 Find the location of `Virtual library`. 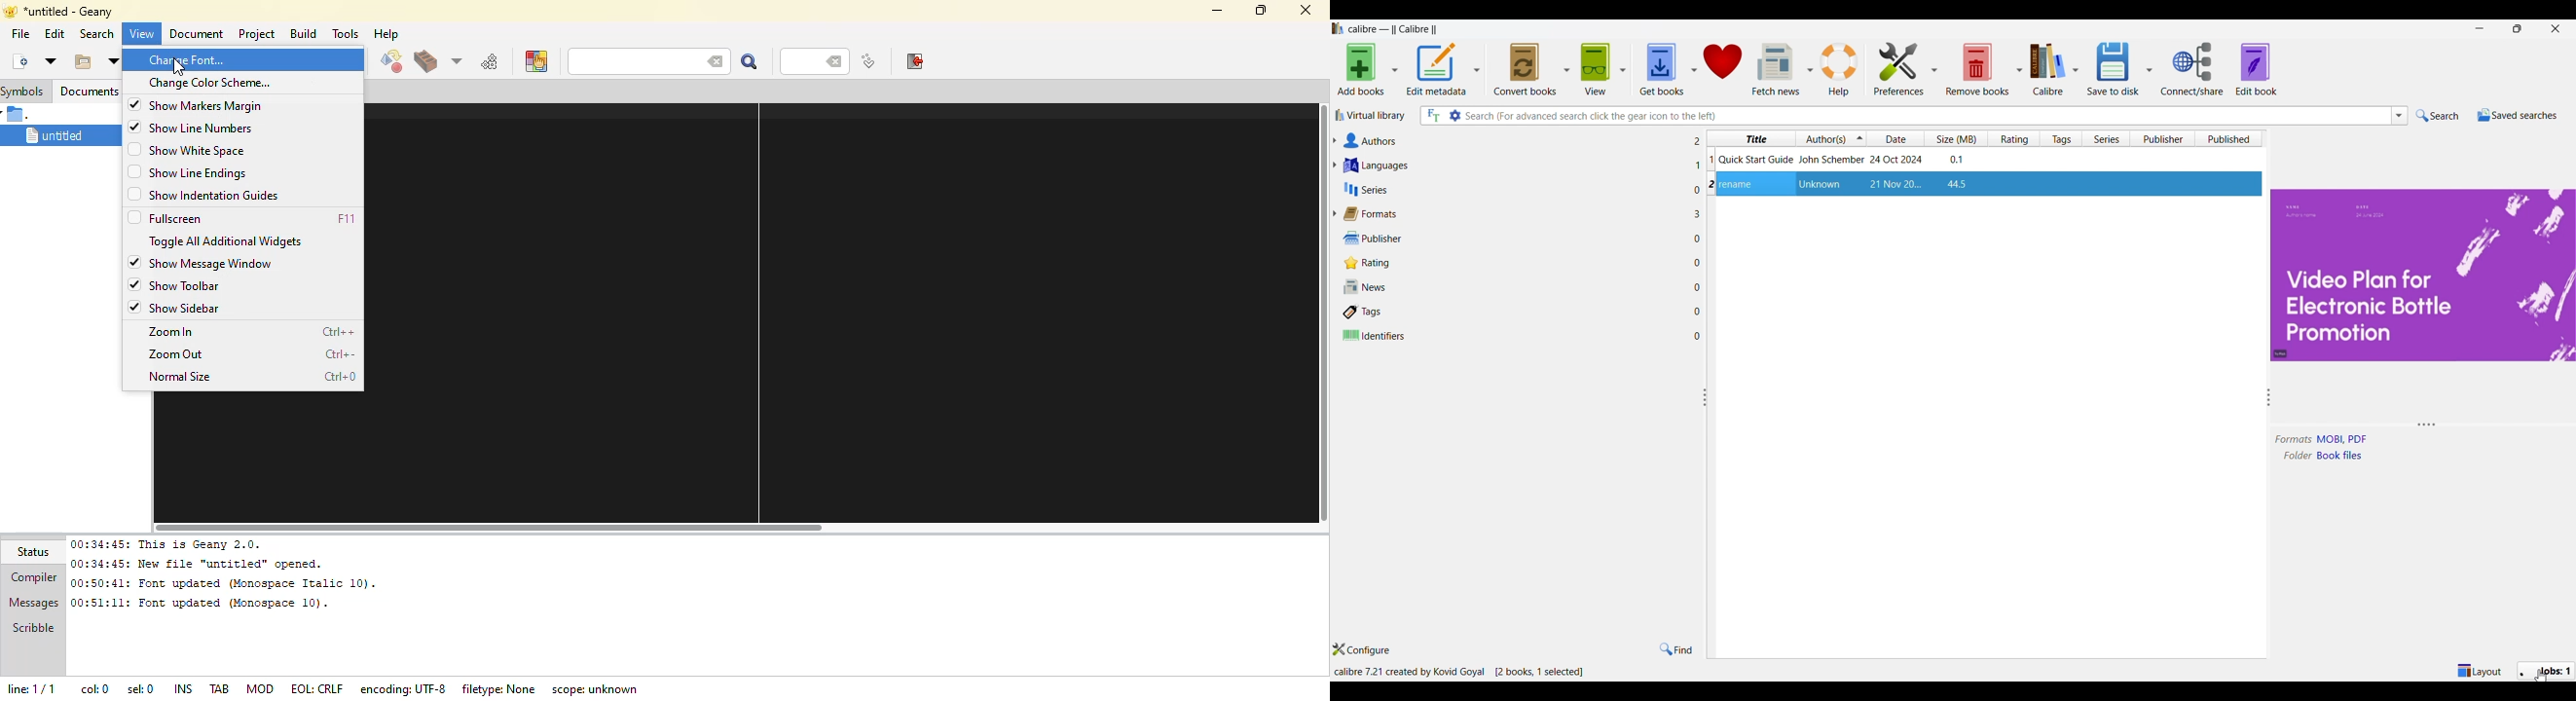

Virtual library is located at coordinates (1370, 116).